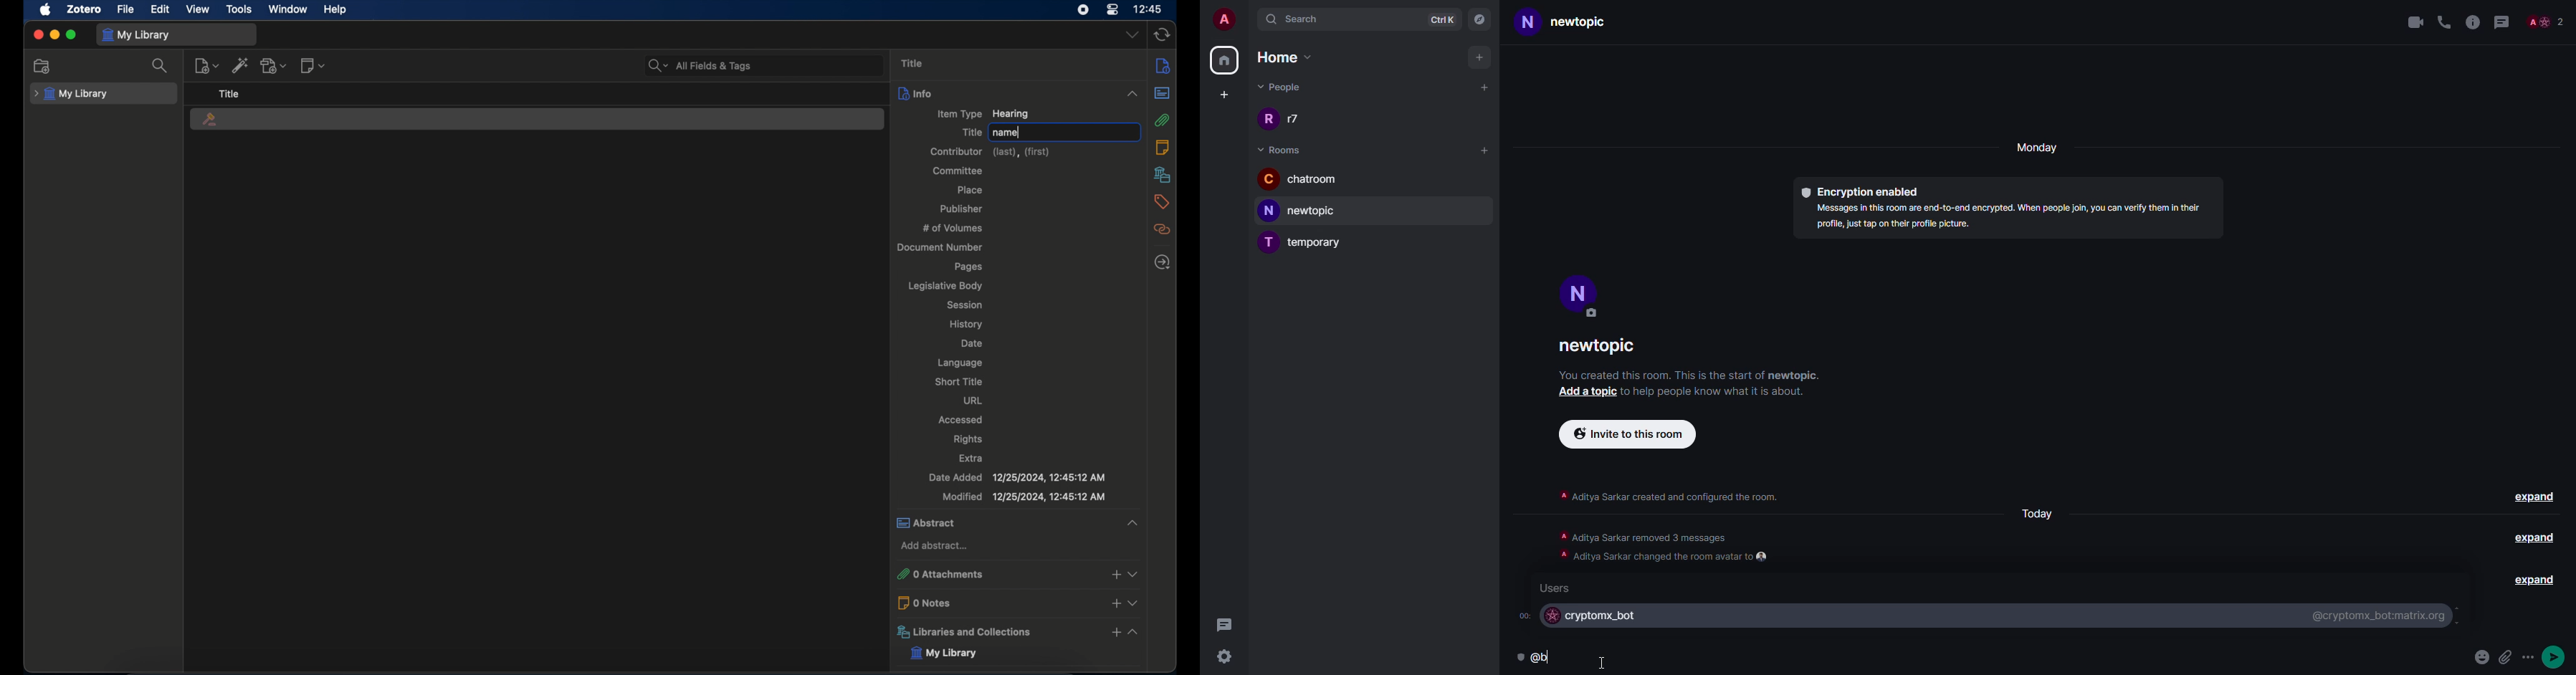 The height and width of the screenshot is (700, 2576). I want to click on rights, so click(968, 439).